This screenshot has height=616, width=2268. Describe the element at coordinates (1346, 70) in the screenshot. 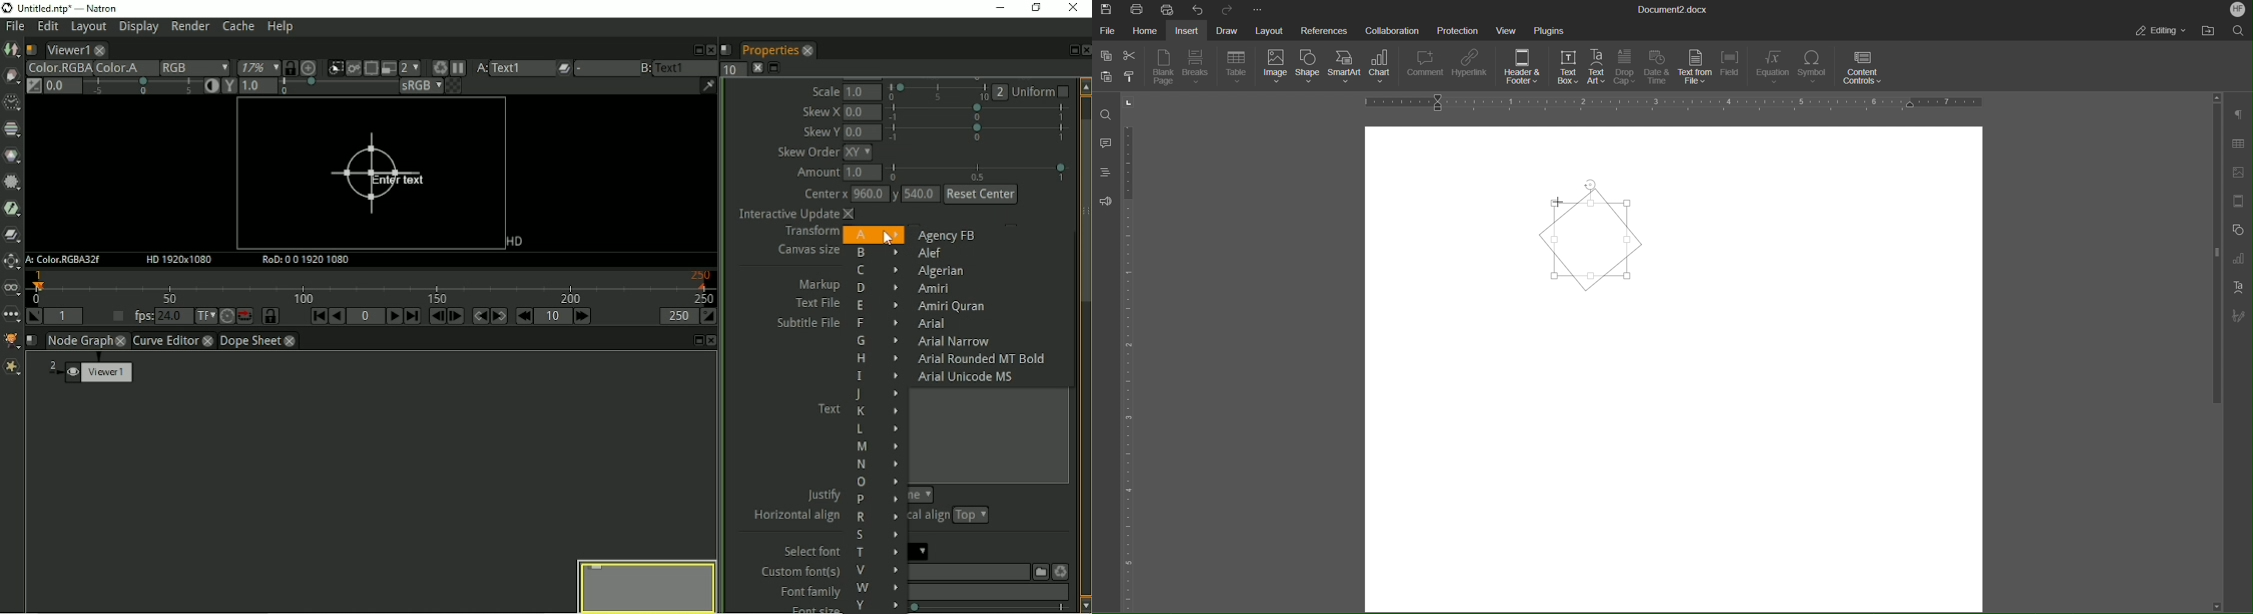

I see `SmartArt` at that location.